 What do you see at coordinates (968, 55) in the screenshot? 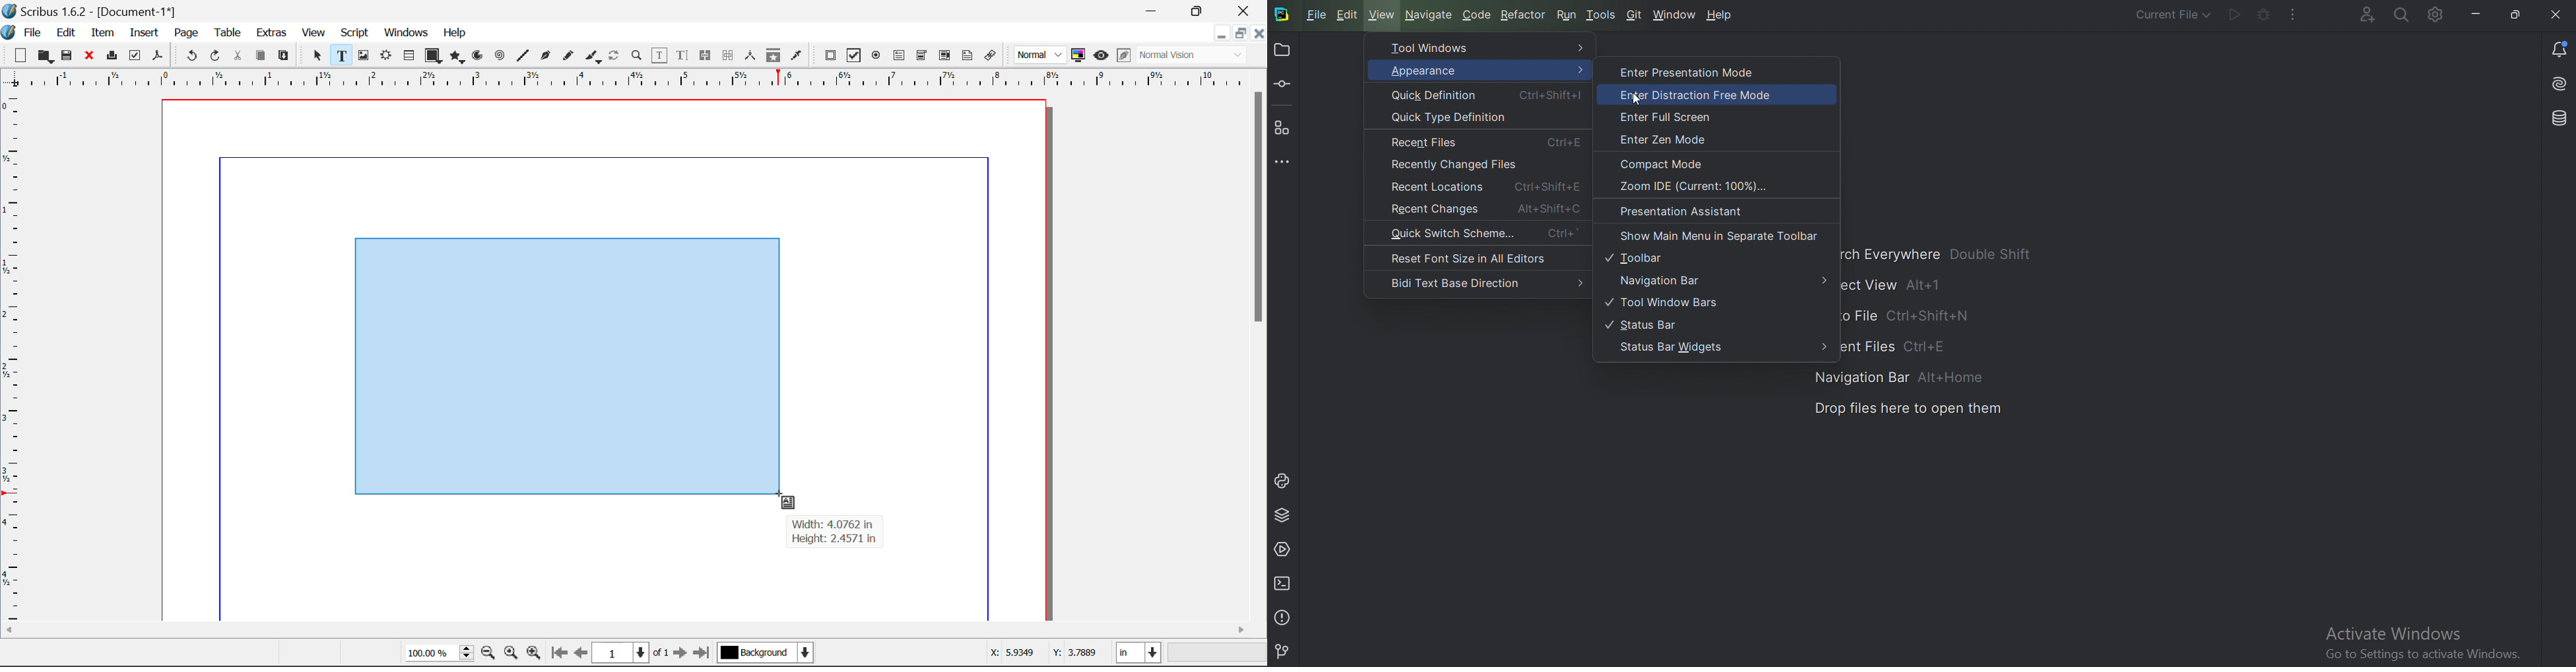
I see `Text Annotation` at bounding box center [968, 55].